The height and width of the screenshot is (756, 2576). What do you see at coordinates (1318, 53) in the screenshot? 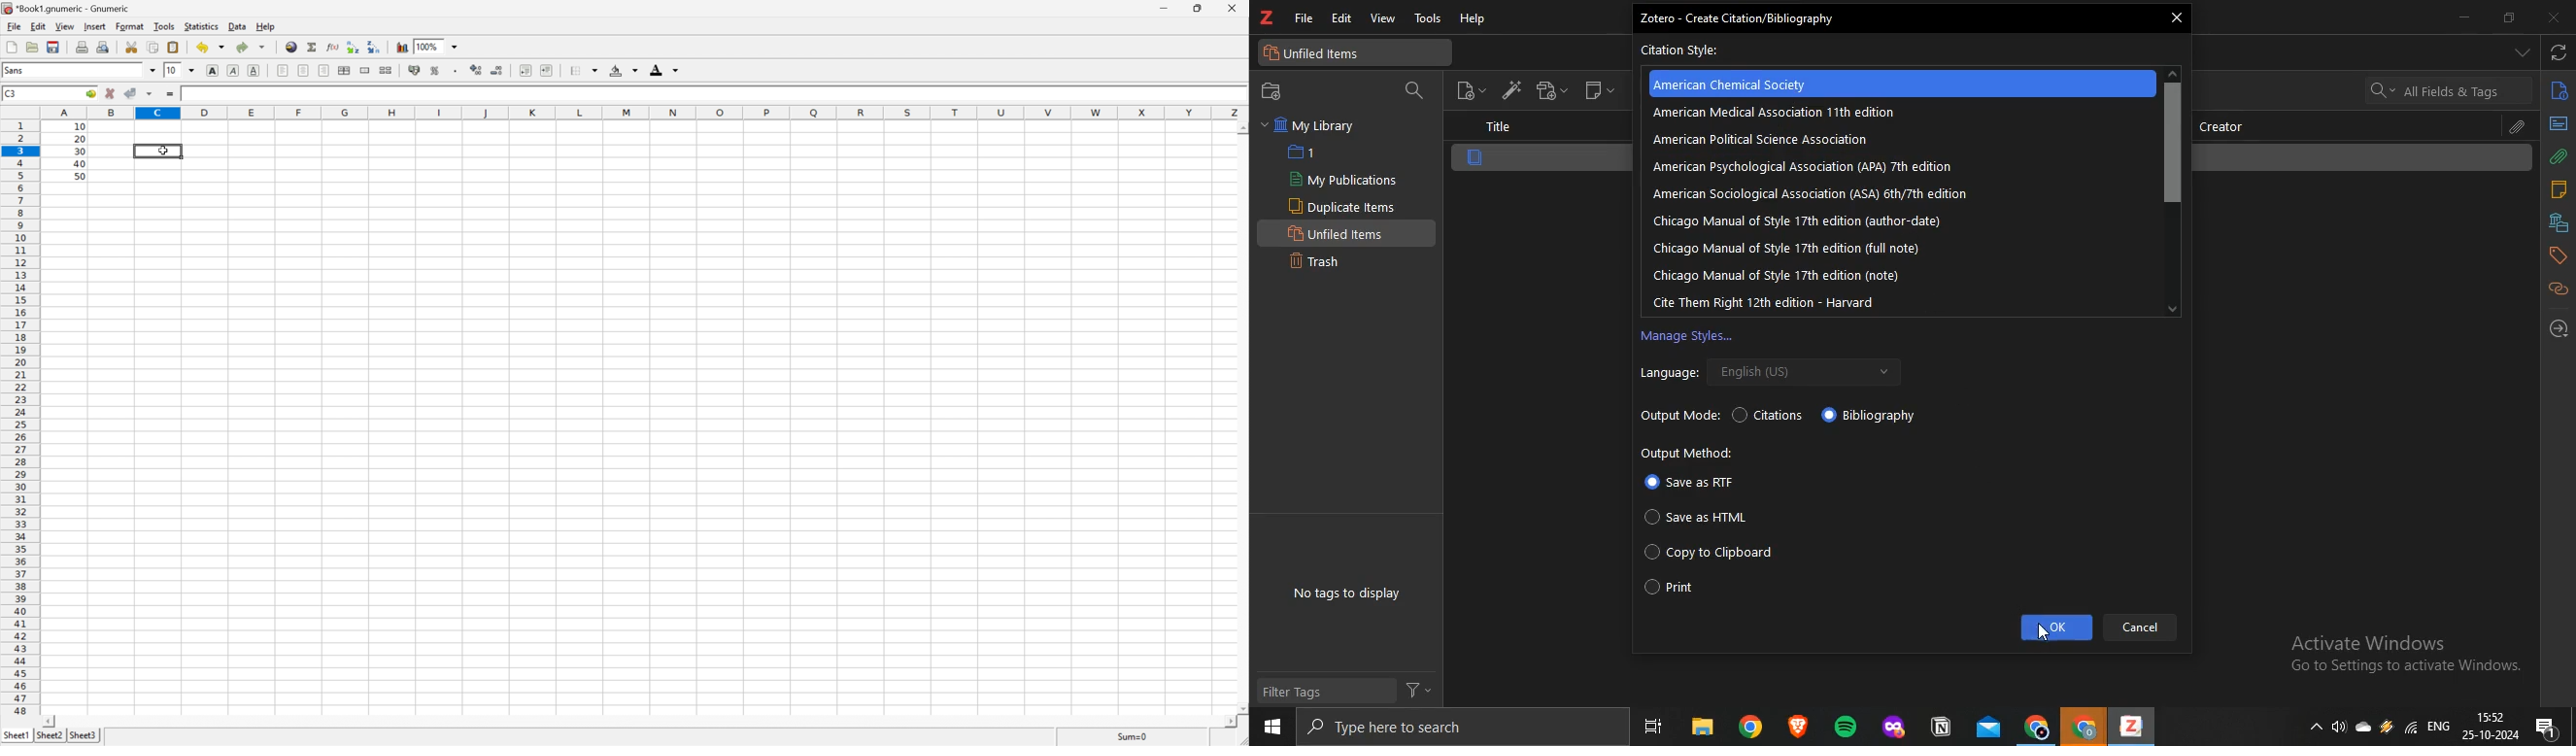
I see `unfiled items` at bounding box center [1318, 53].